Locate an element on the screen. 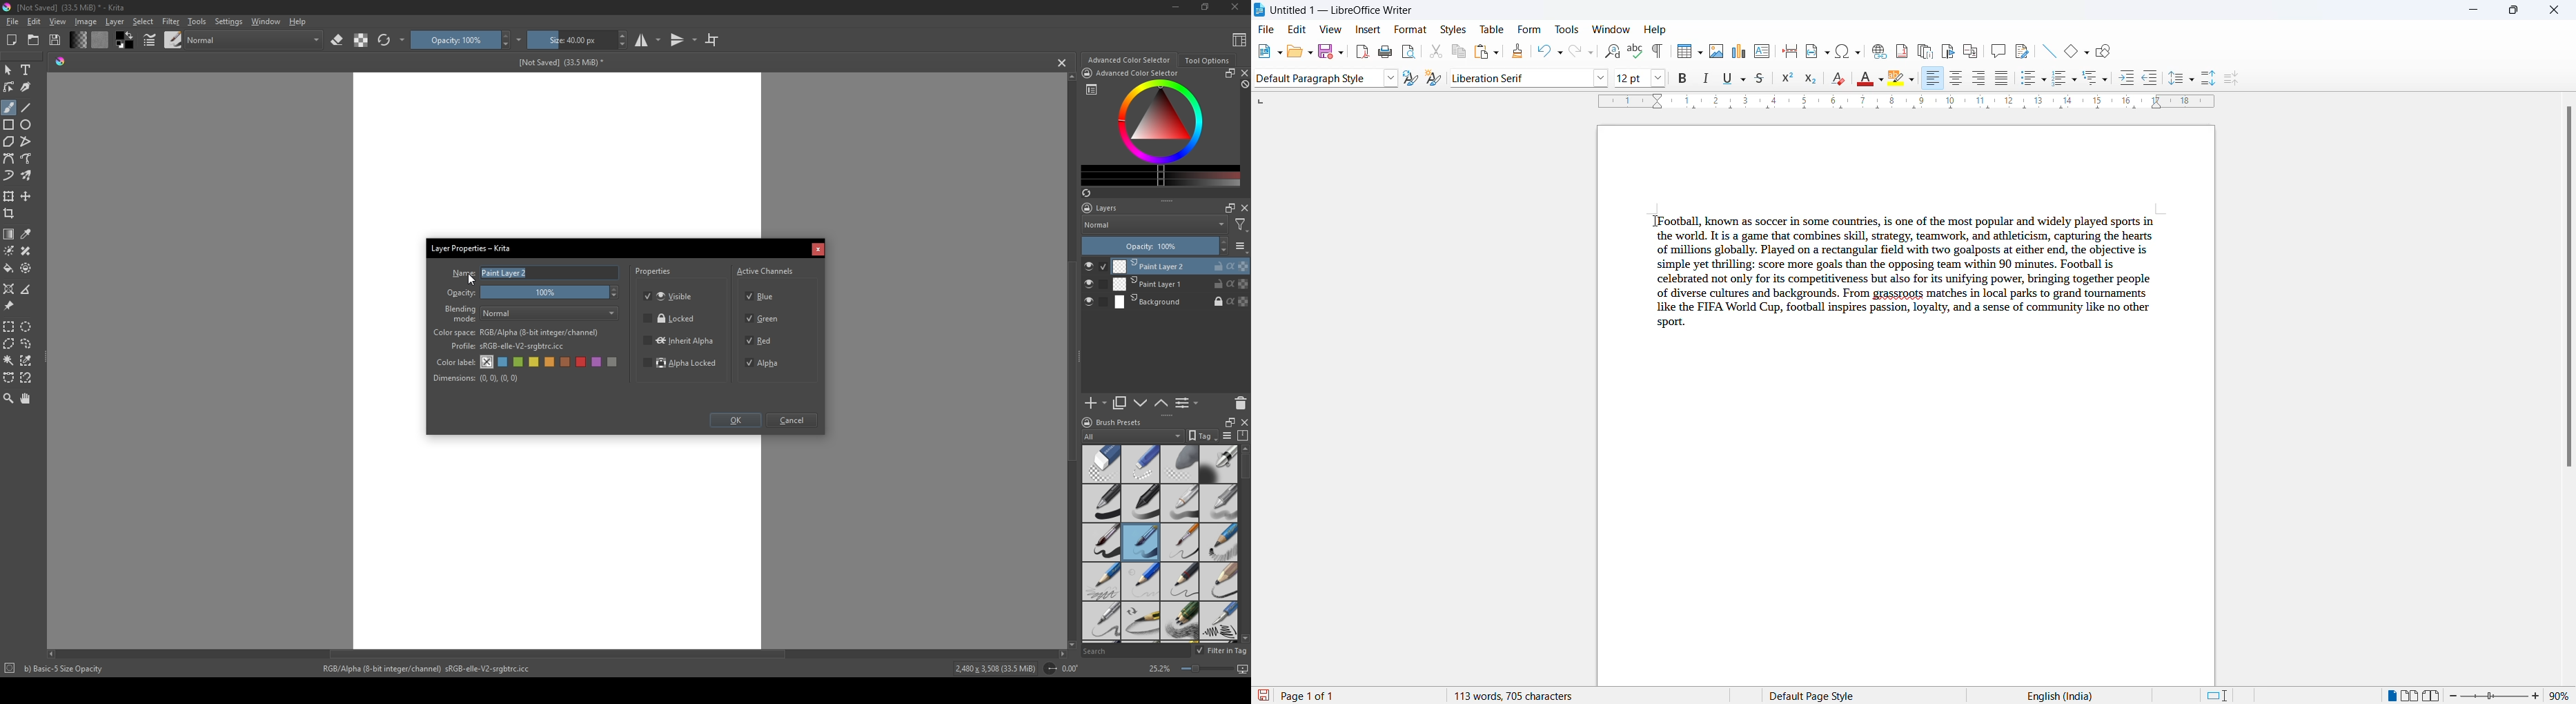 This screenshot has height=728, width=2576. cursor is located at coordinates (1652, 222).